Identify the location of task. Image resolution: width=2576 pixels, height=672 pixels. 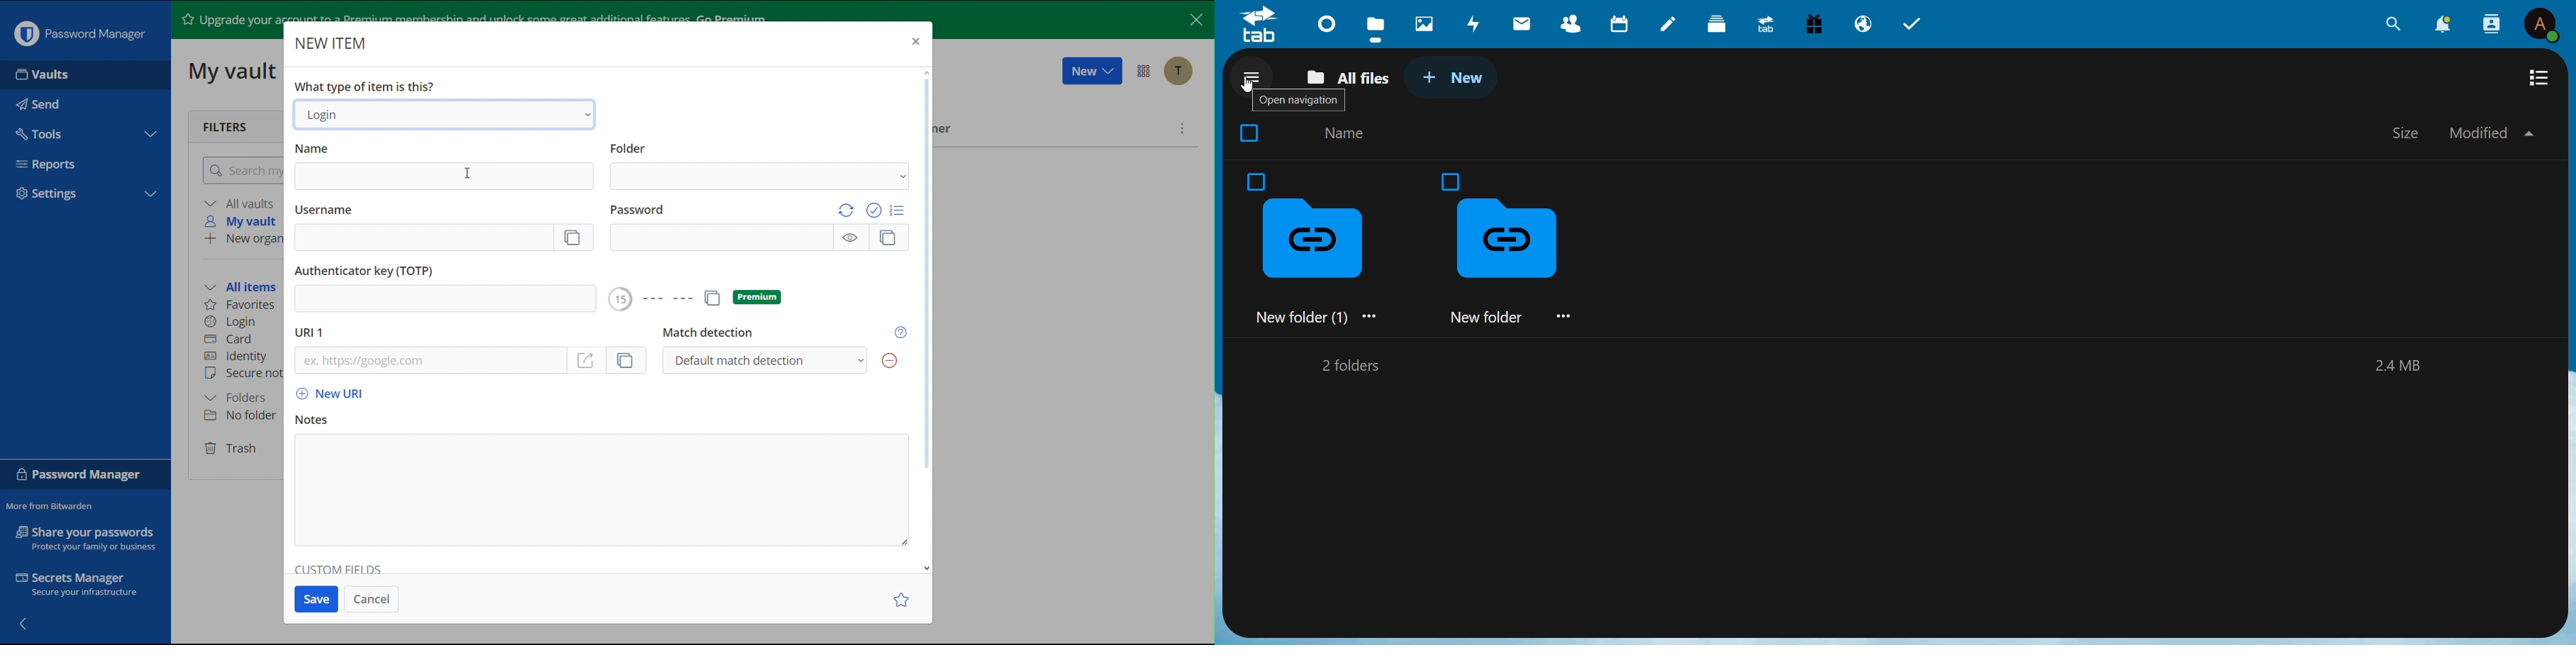
(1917, 26).